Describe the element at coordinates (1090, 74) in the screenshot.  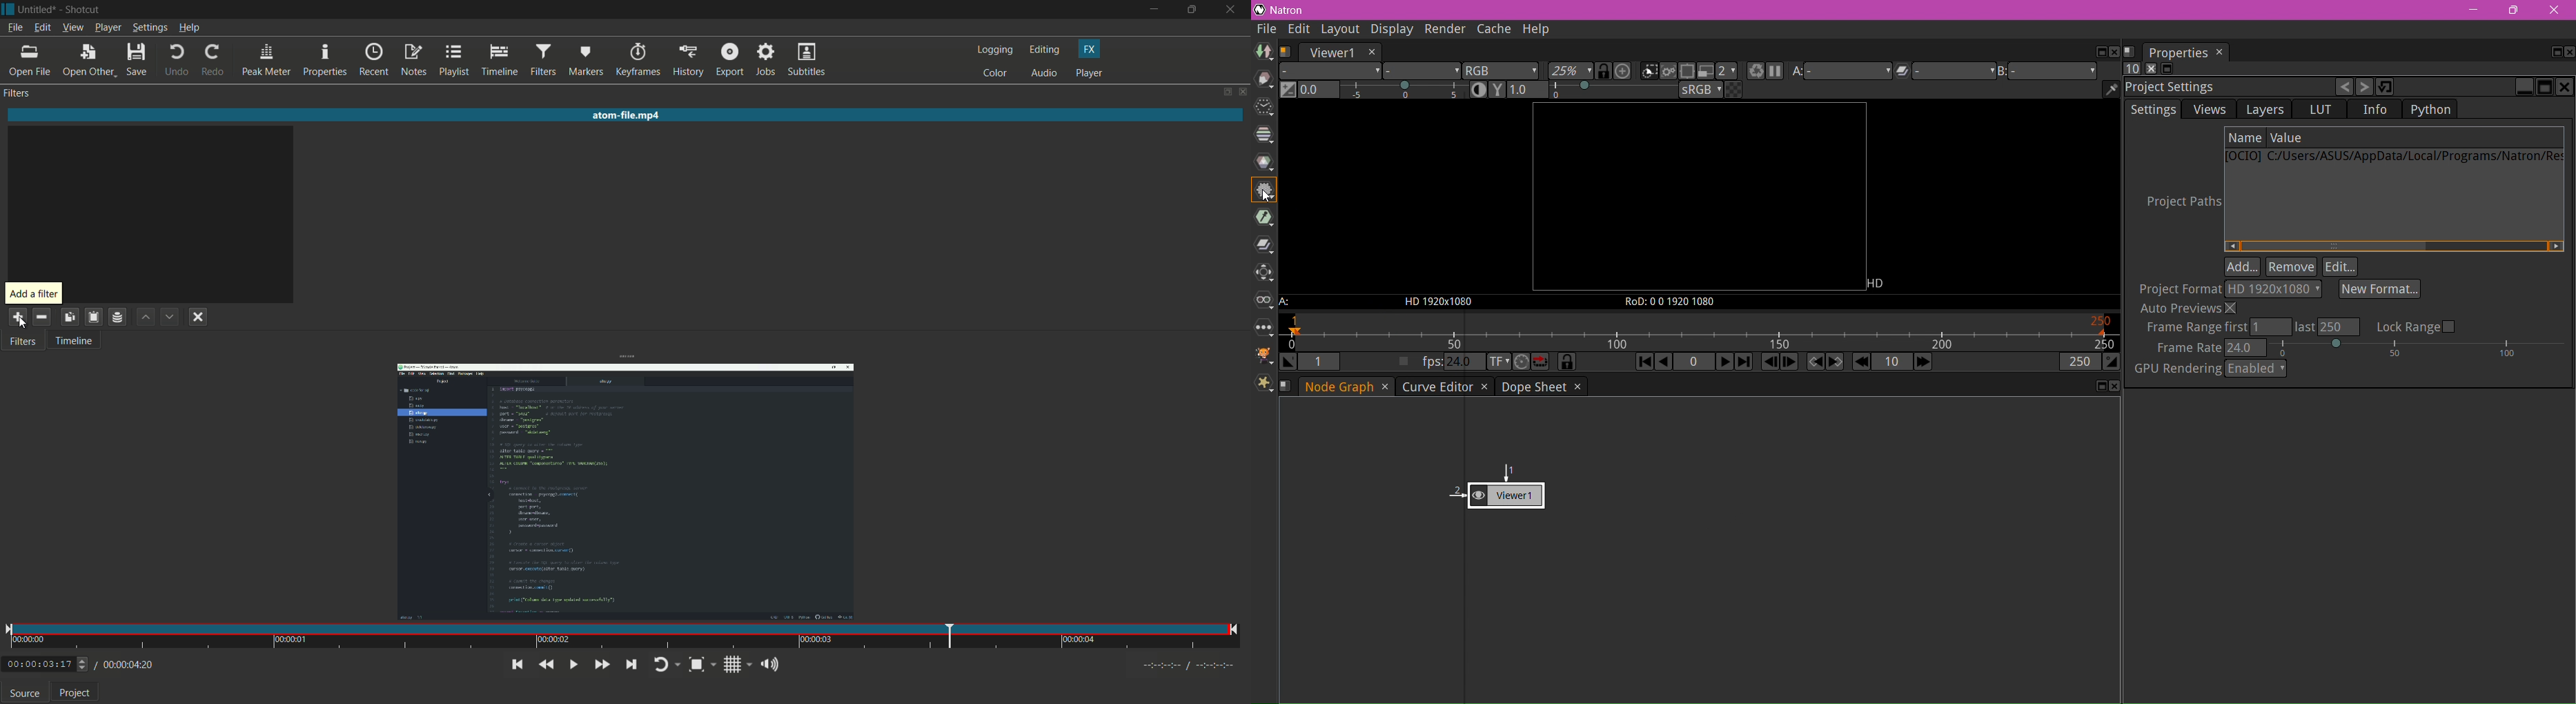
I see `player` at that location.